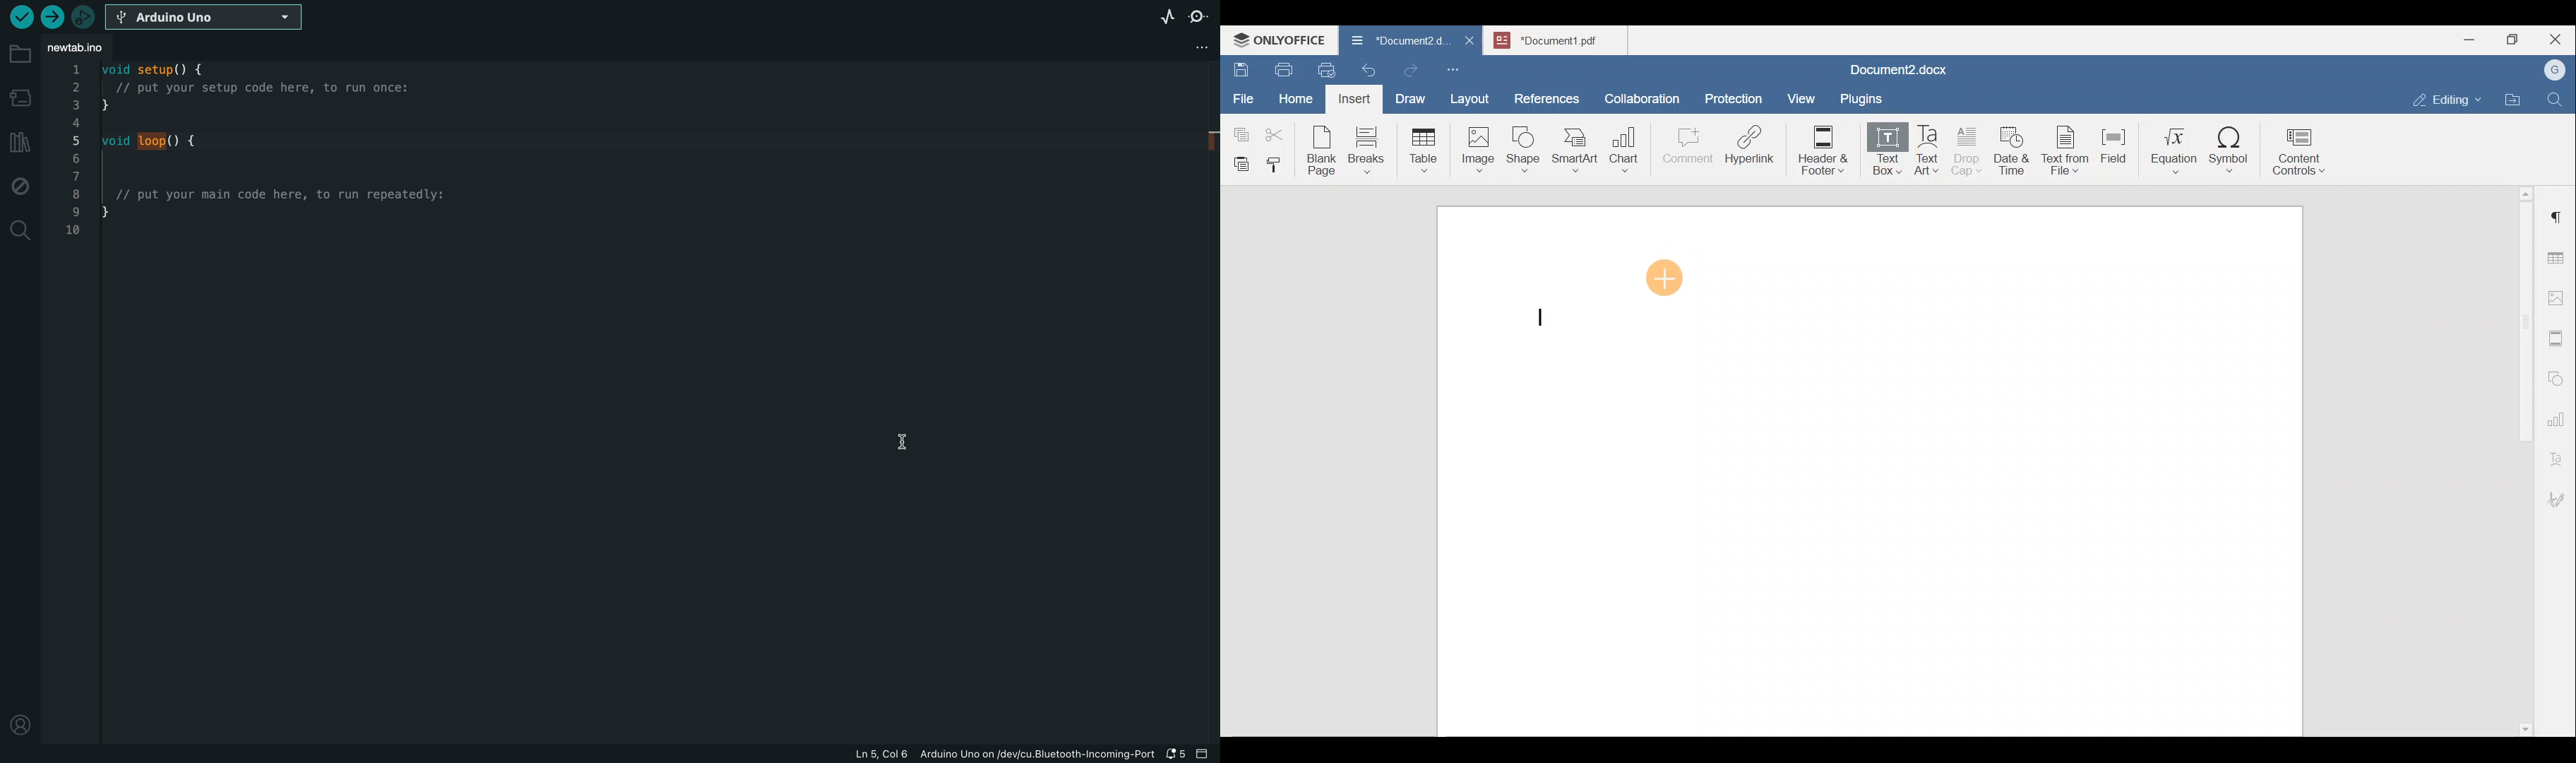  What do you see at coordinates (2551, 71) in the screenshot?
I see `Account name` at bounding box center [2551, 71].